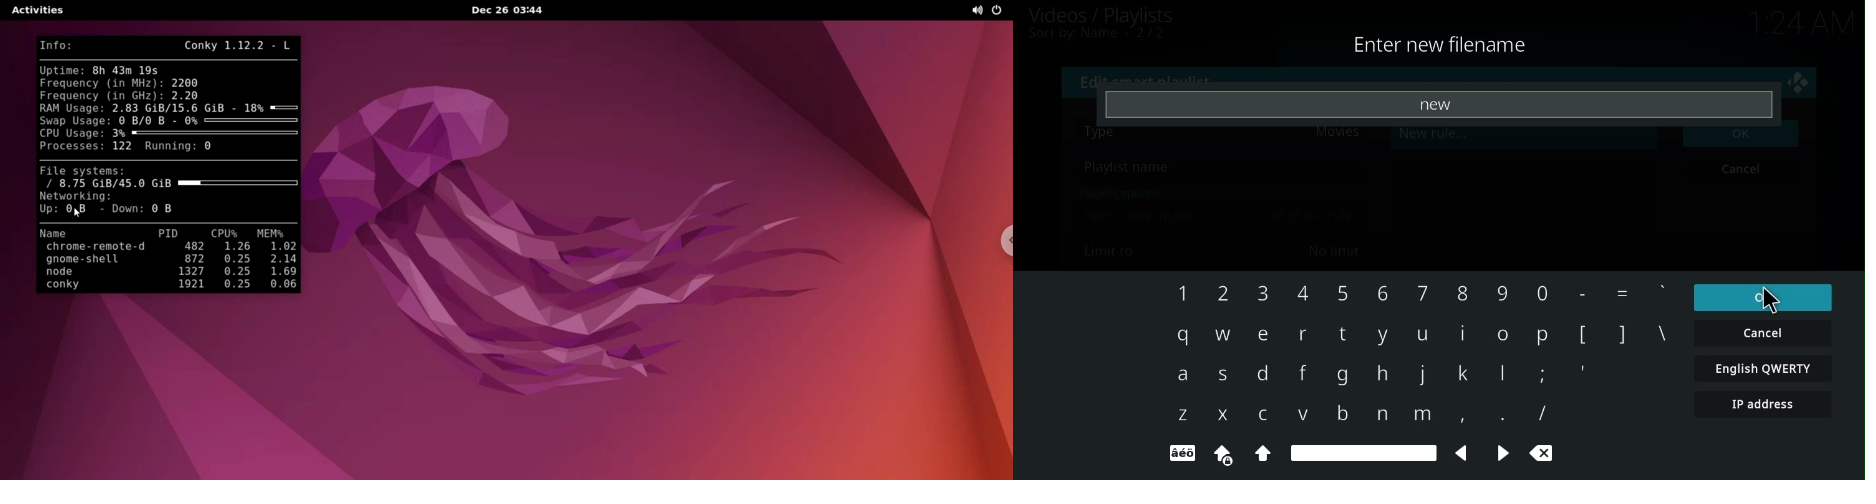 The image size is (1876, 504). I want to click on , so click(1501, 296).